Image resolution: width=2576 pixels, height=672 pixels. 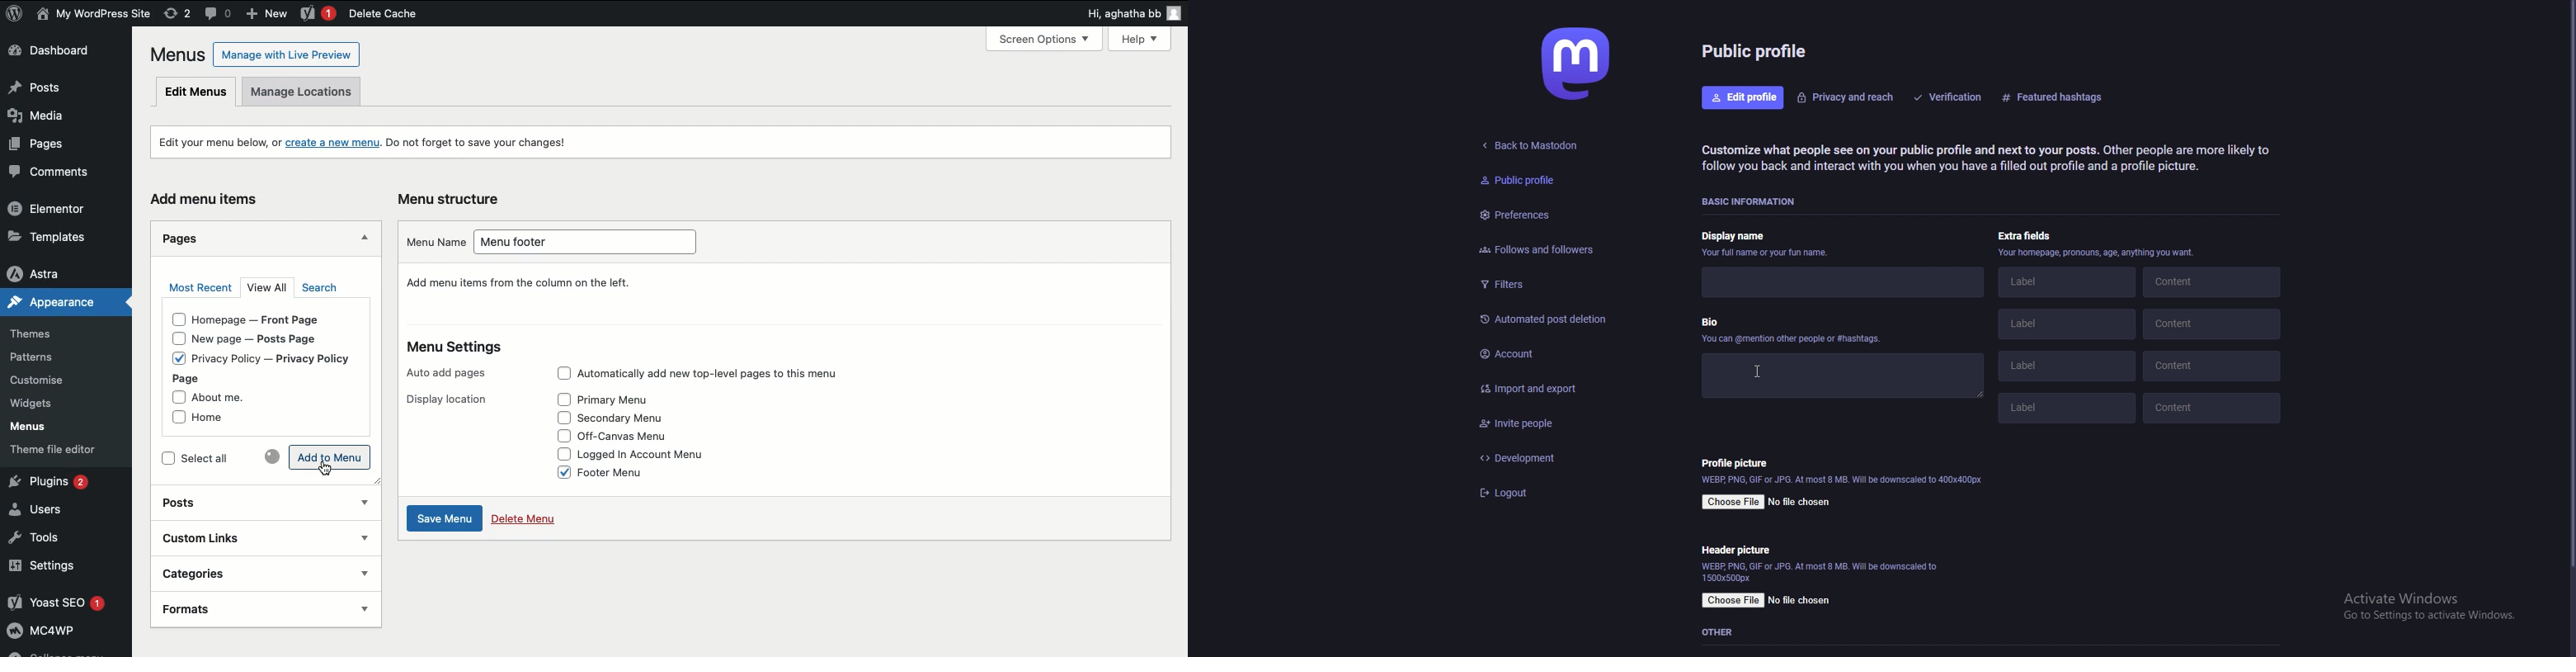 What do you see at coordinates (1984, 158) in the screenshot?
I see `info` at bounding box center [1984, 158].